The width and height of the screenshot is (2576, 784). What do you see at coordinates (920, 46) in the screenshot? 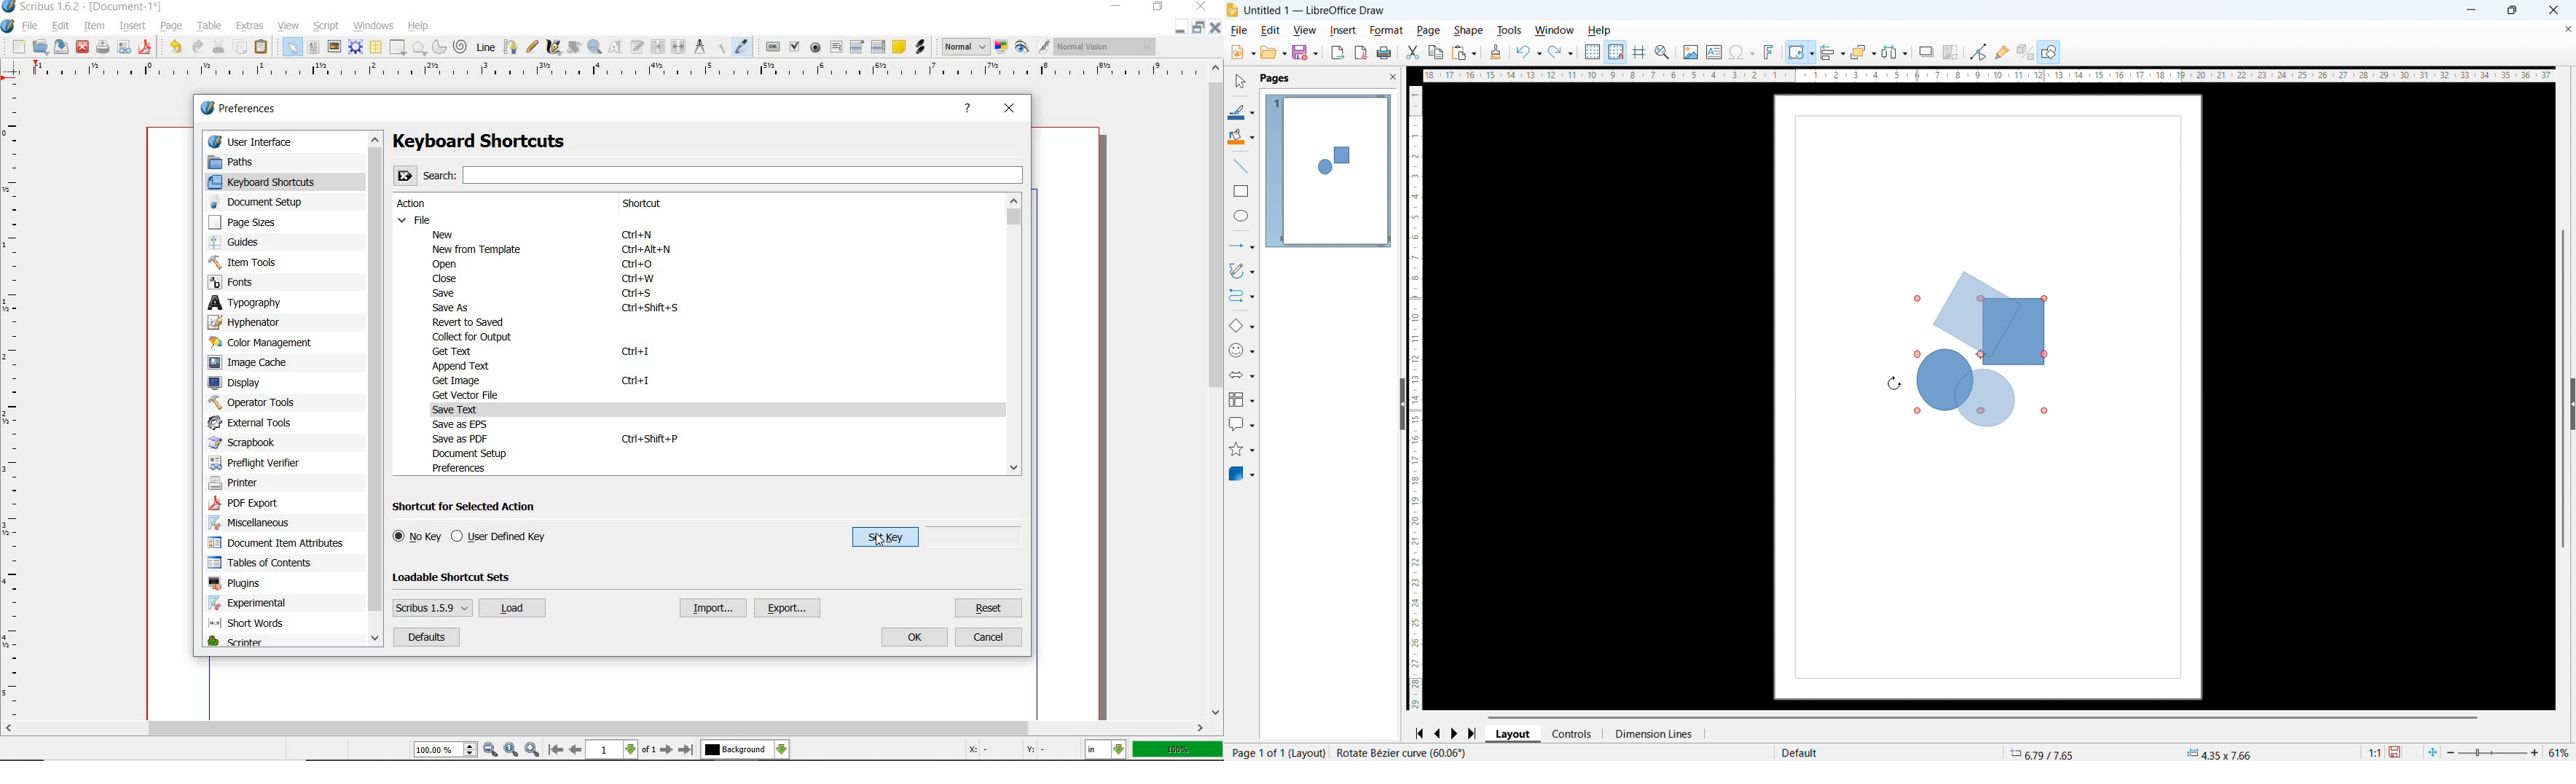
I see `link annotation` at bounding box center [920, 46].